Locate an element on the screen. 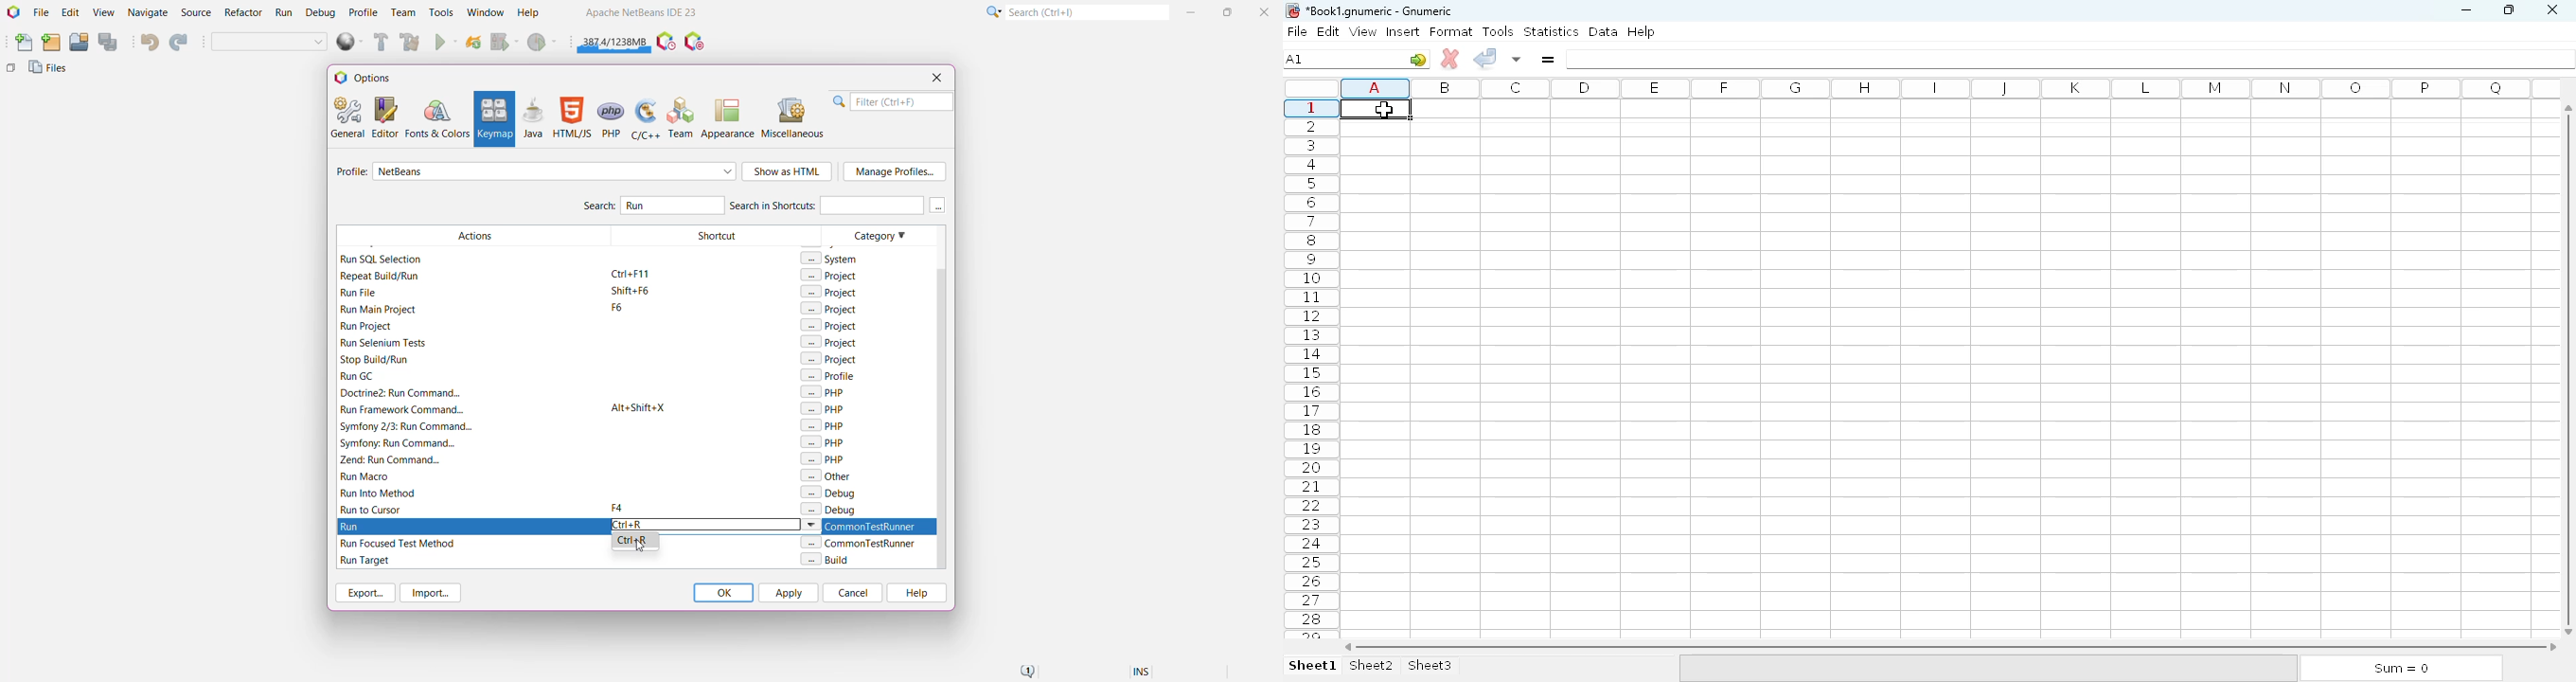 This screenshot has height=700, width=2576. statistics is located at coordinates (1551, 30).